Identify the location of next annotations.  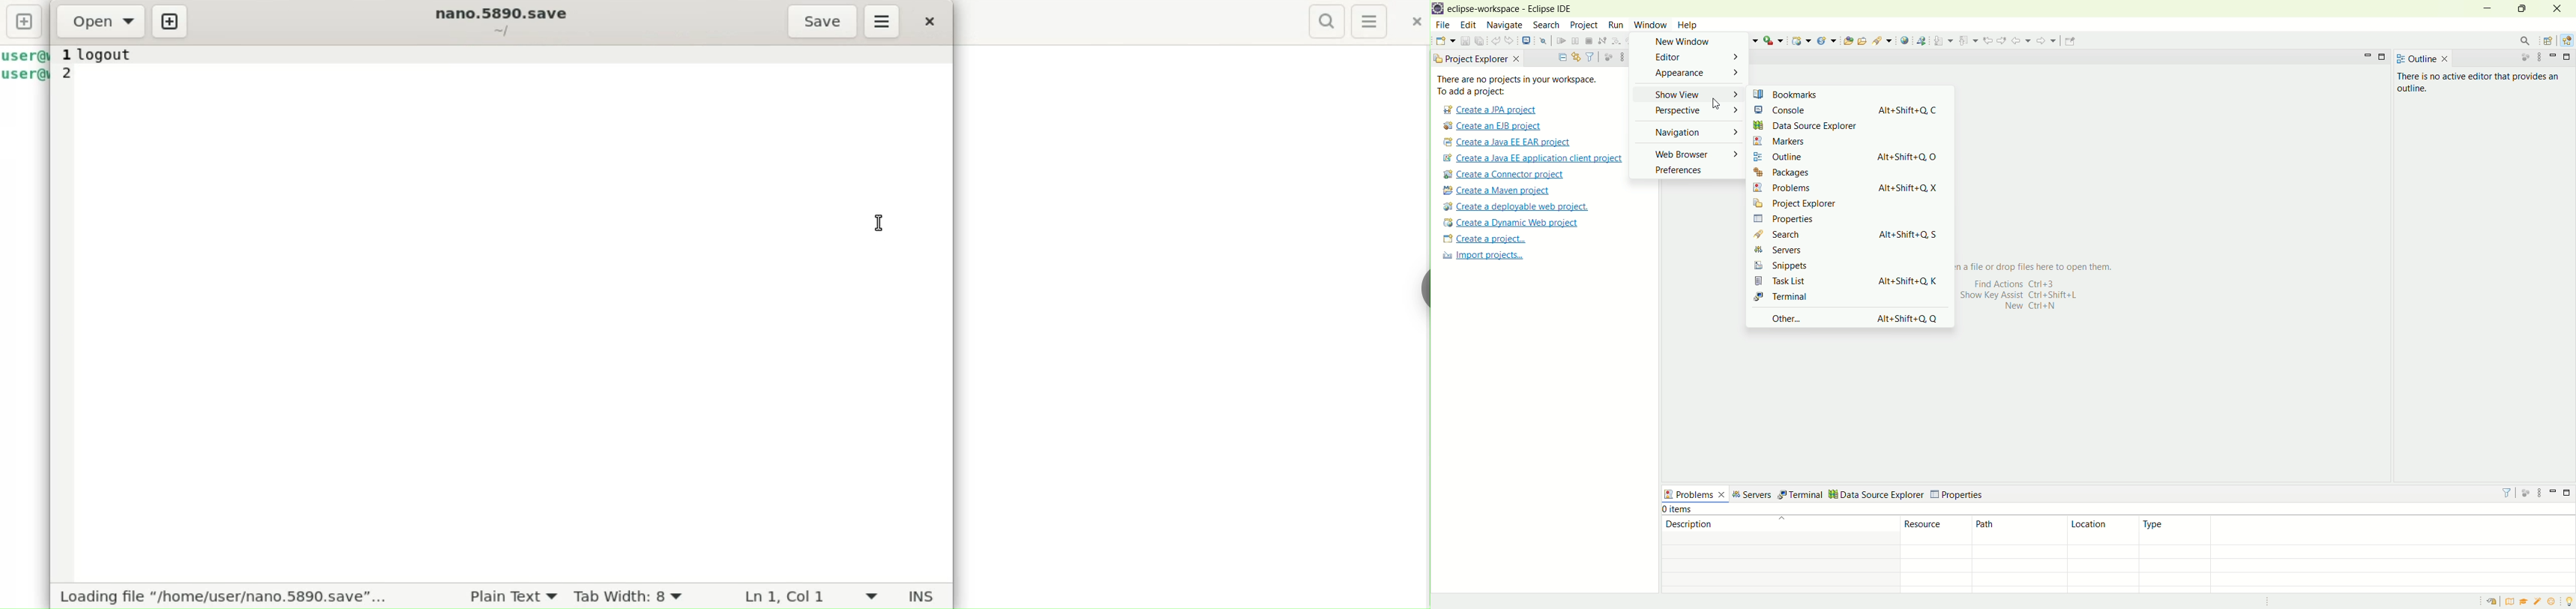
(1943, 40).